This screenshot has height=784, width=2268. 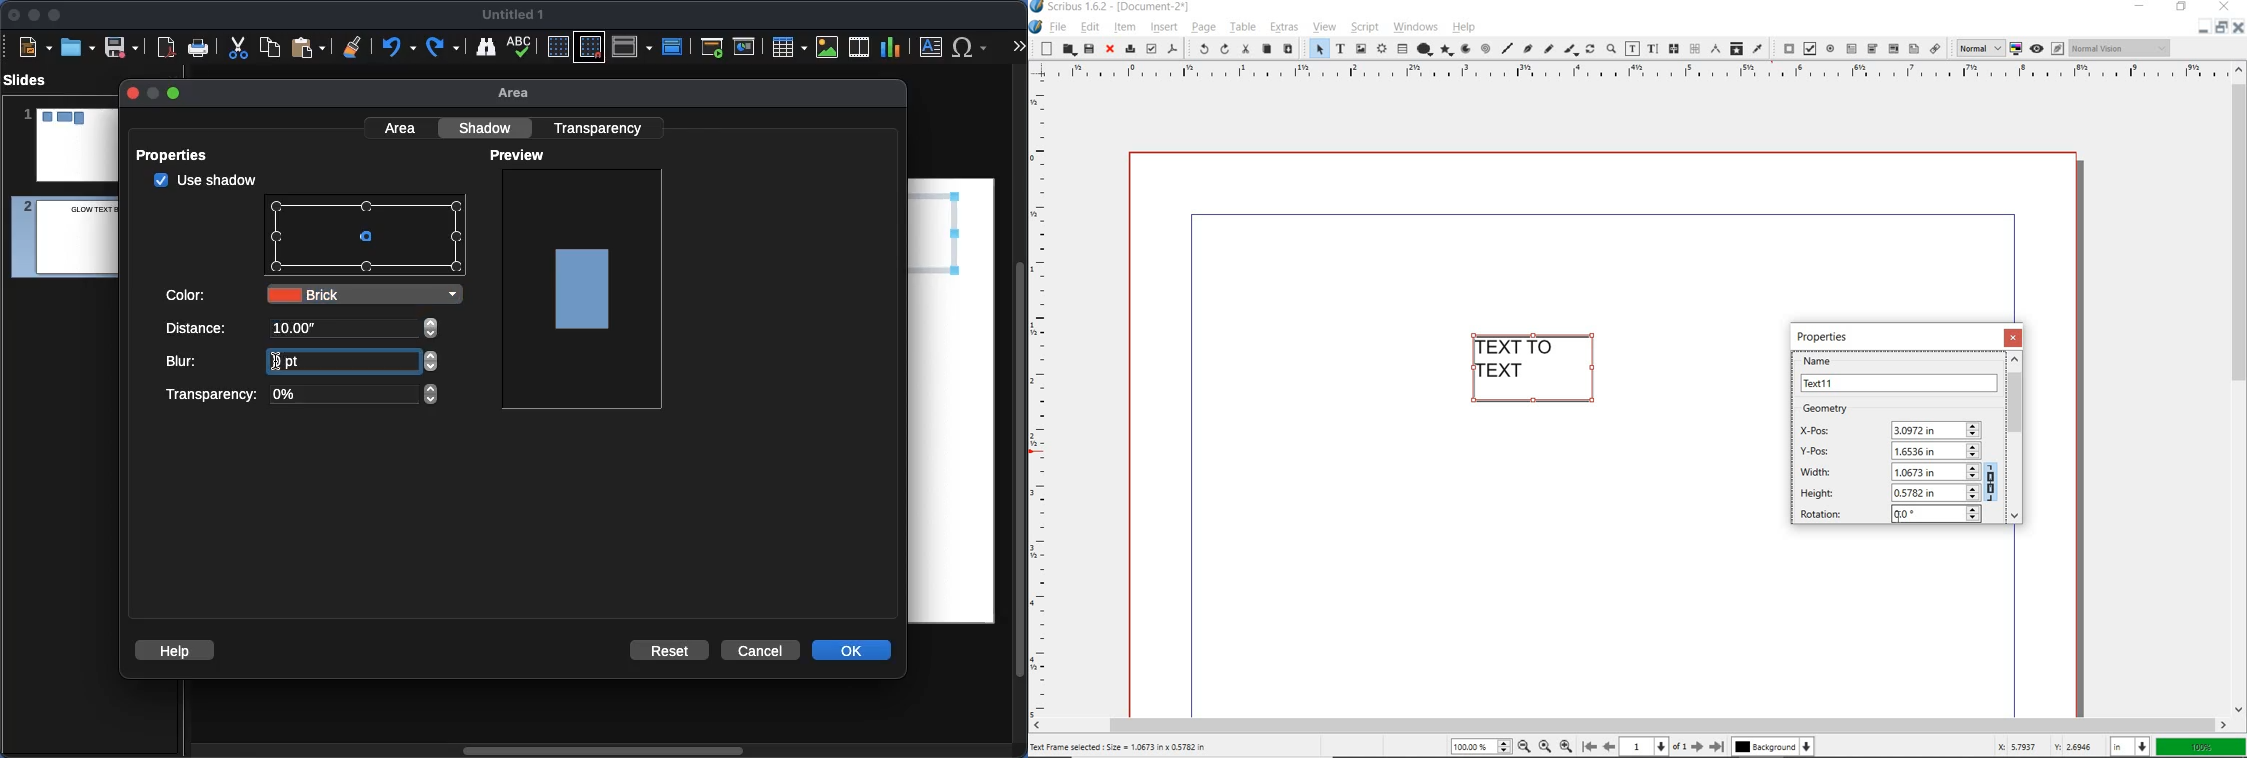 I want to click on minimize, so click(x=2203, y=30).